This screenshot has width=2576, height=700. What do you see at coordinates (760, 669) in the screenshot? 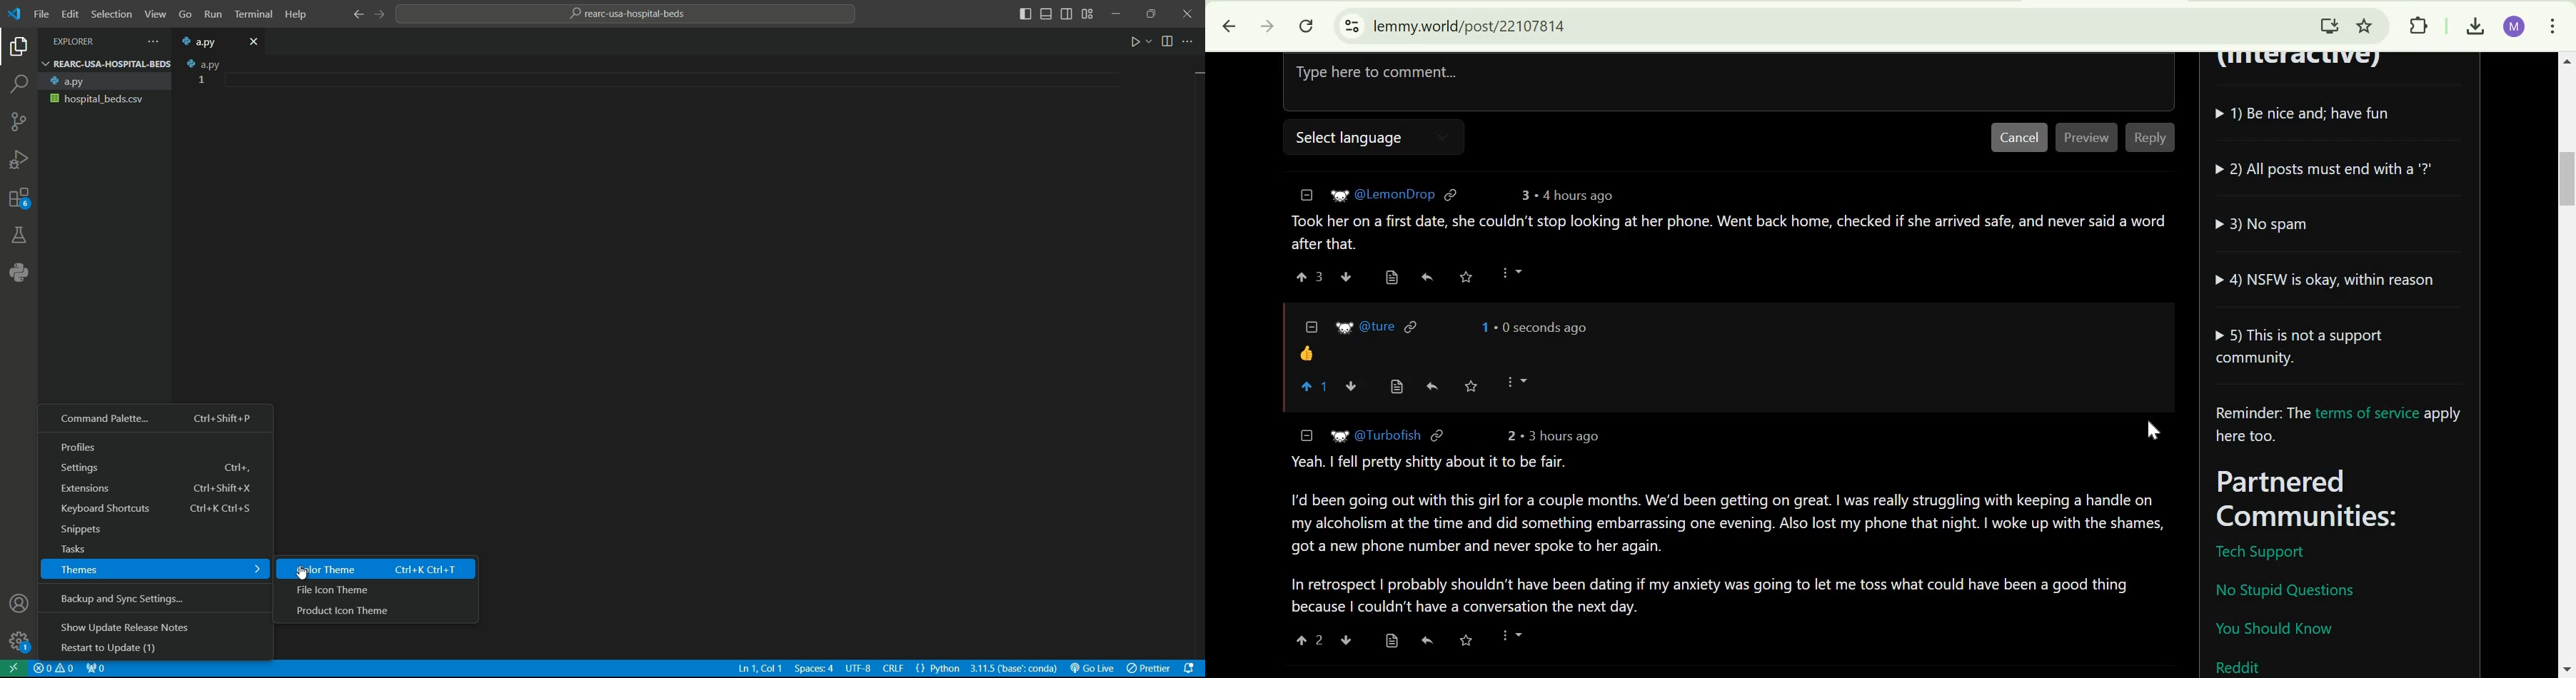
I see `lines and columns` at bounding box center [760, 669].